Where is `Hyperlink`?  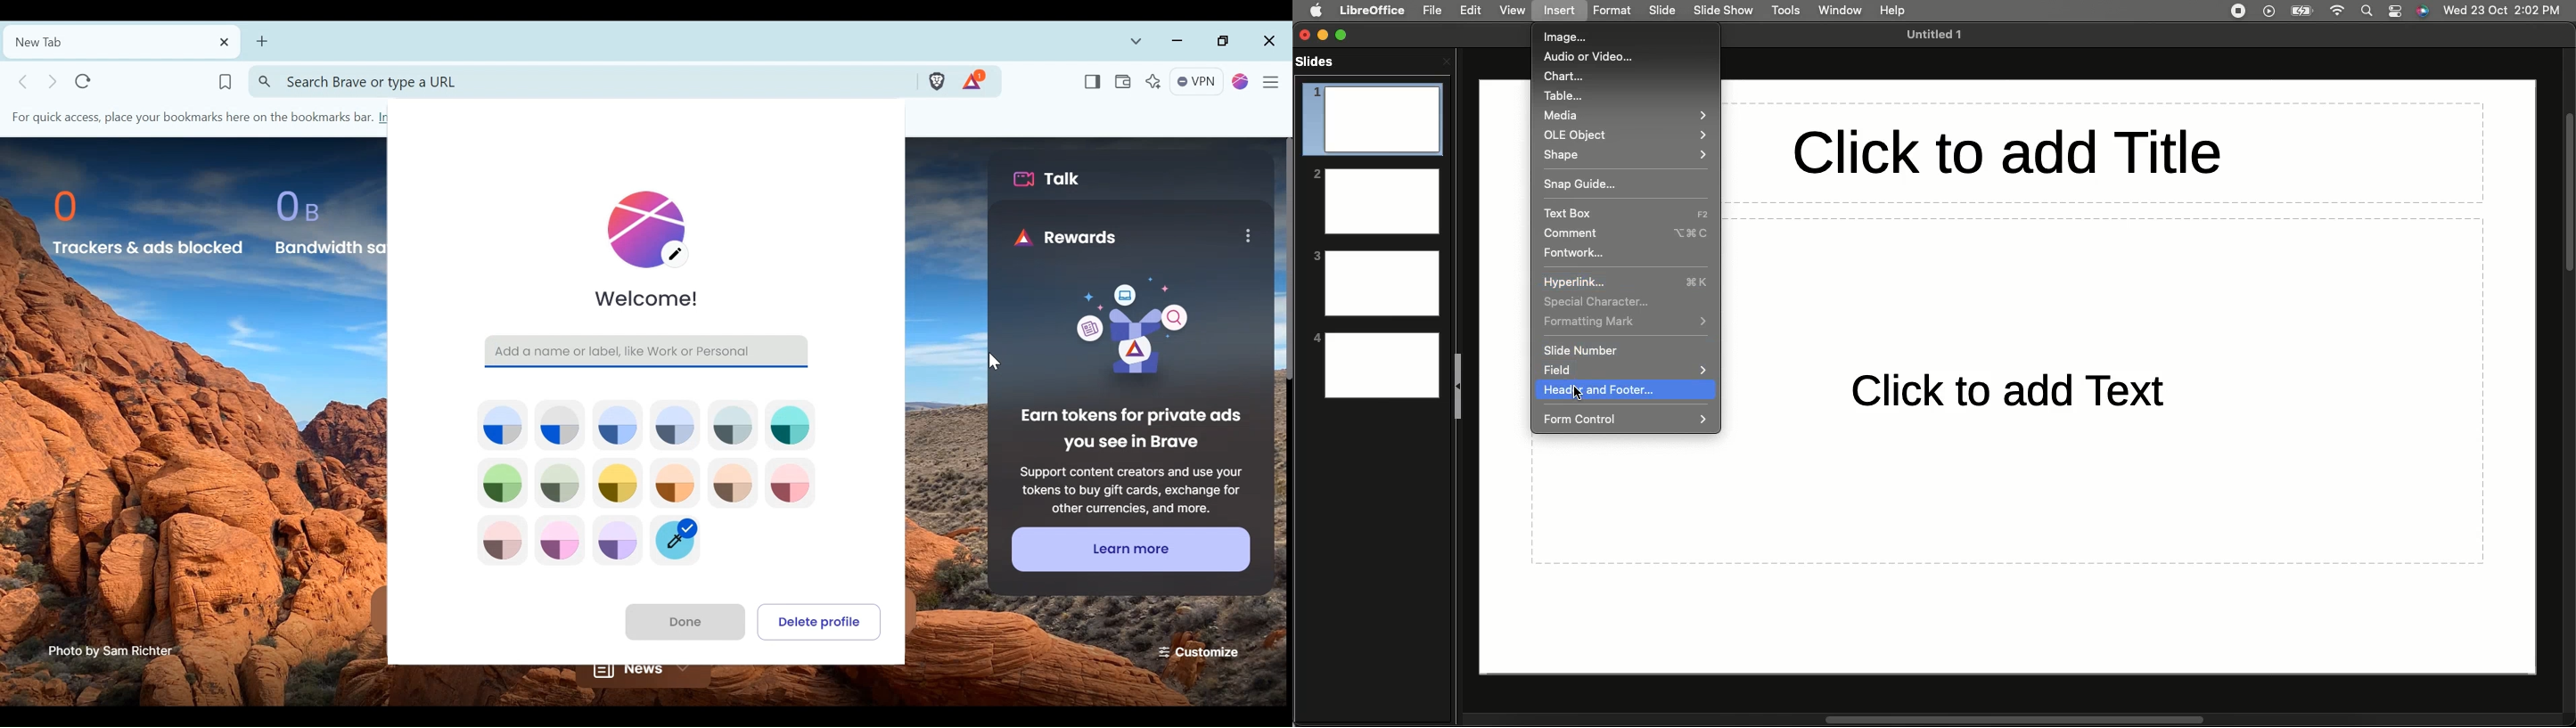 Hyperlink is located at coordinates (1628, 282).